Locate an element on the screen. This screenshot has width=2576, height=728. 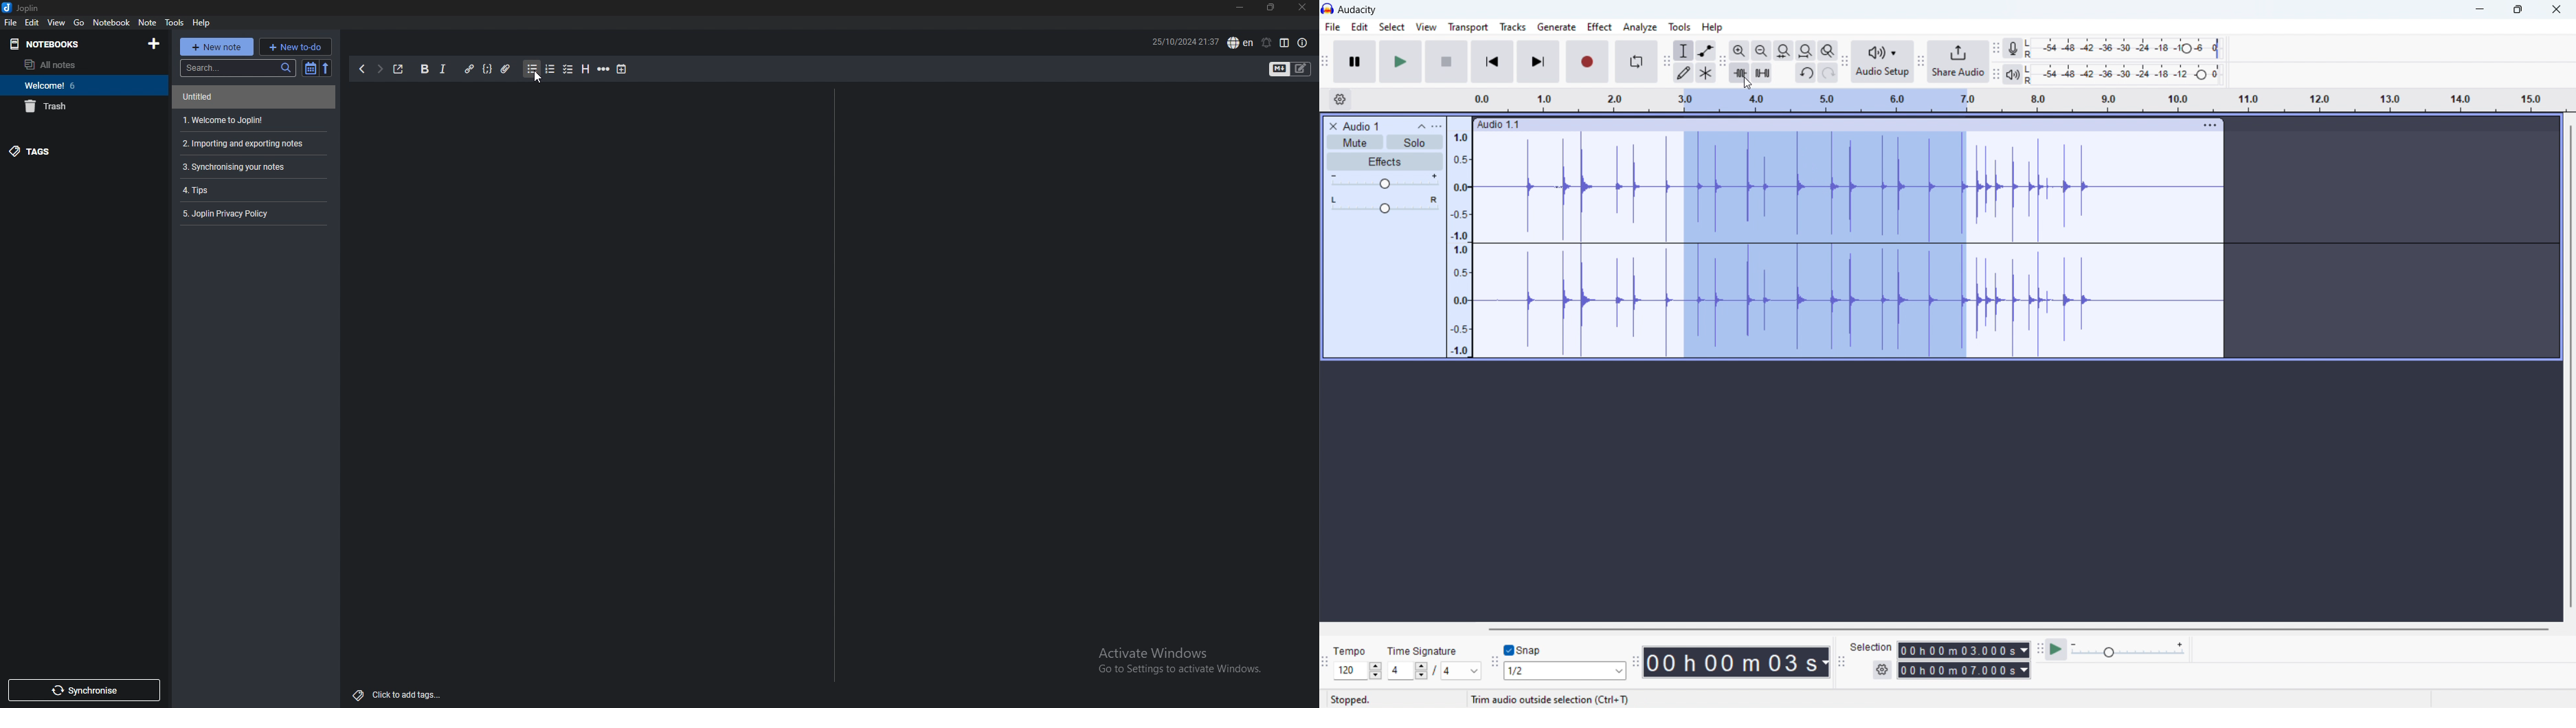
Heading is located at coordinates (584, 70).